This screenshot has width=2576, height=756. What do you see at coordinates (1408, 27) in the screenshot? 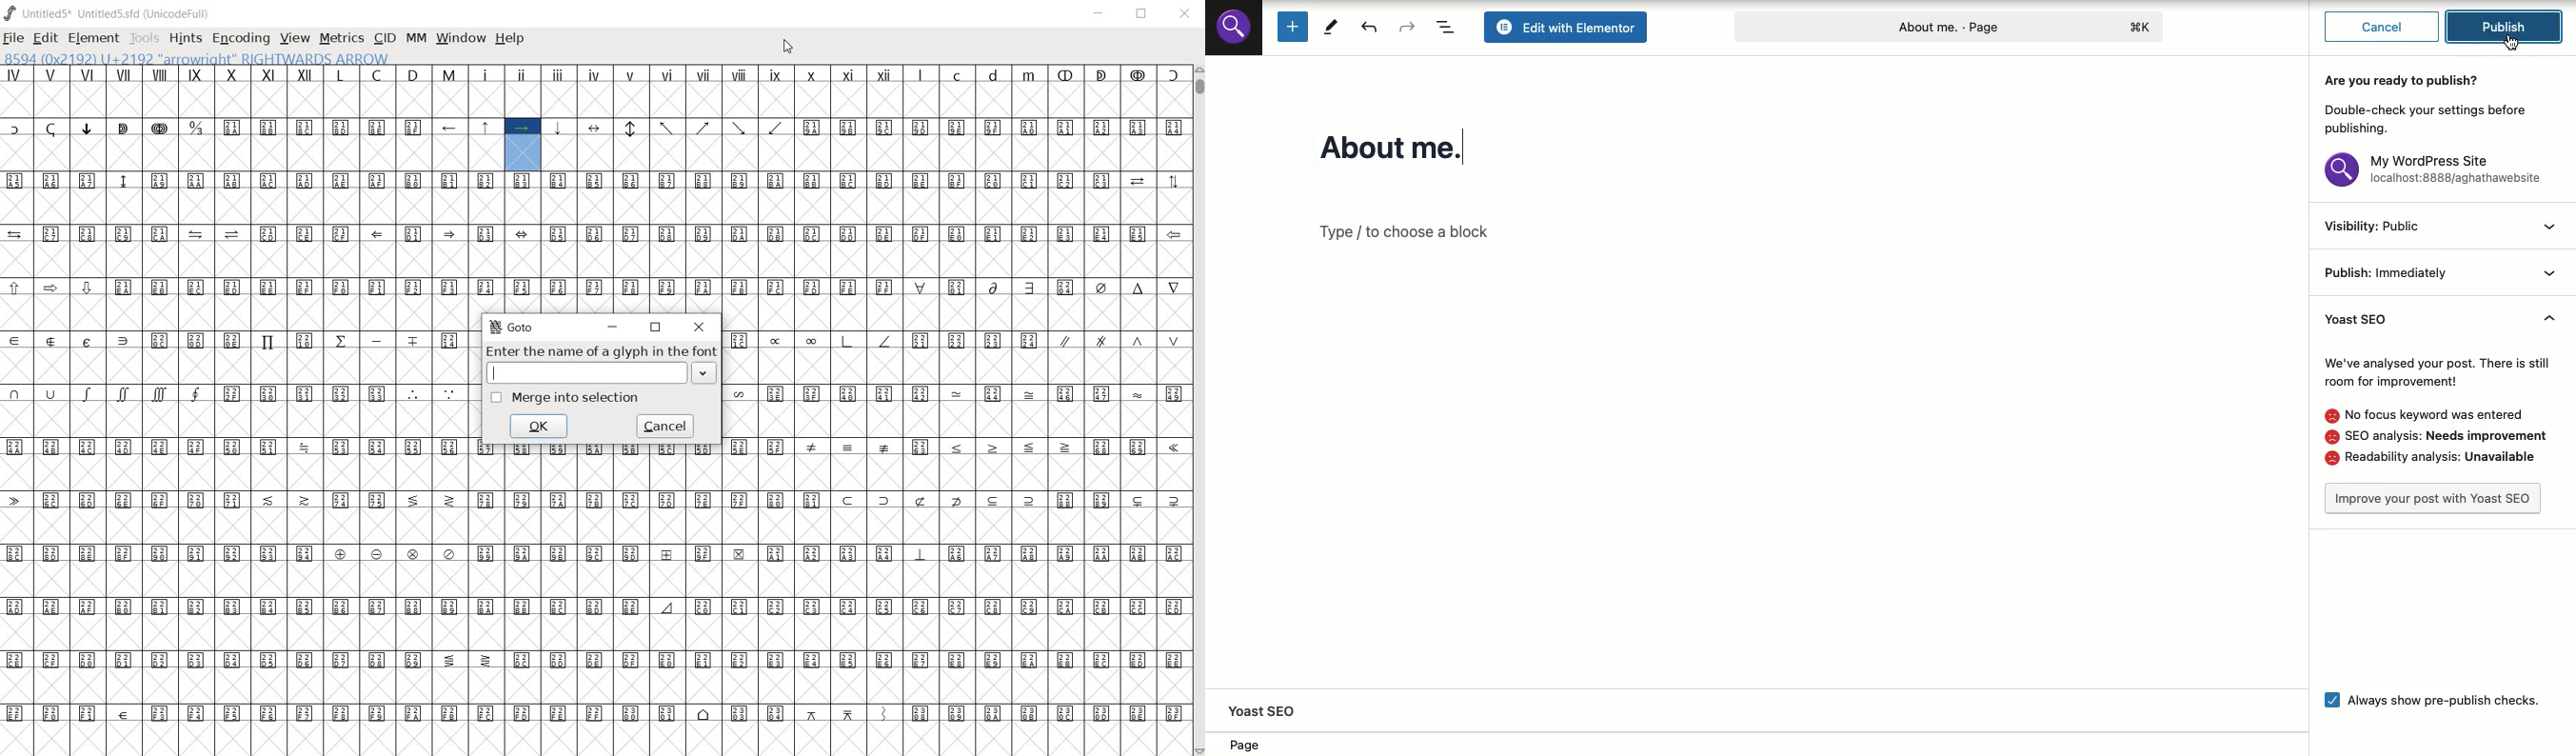
I see `Redo` at bounding box center [1408, 27].